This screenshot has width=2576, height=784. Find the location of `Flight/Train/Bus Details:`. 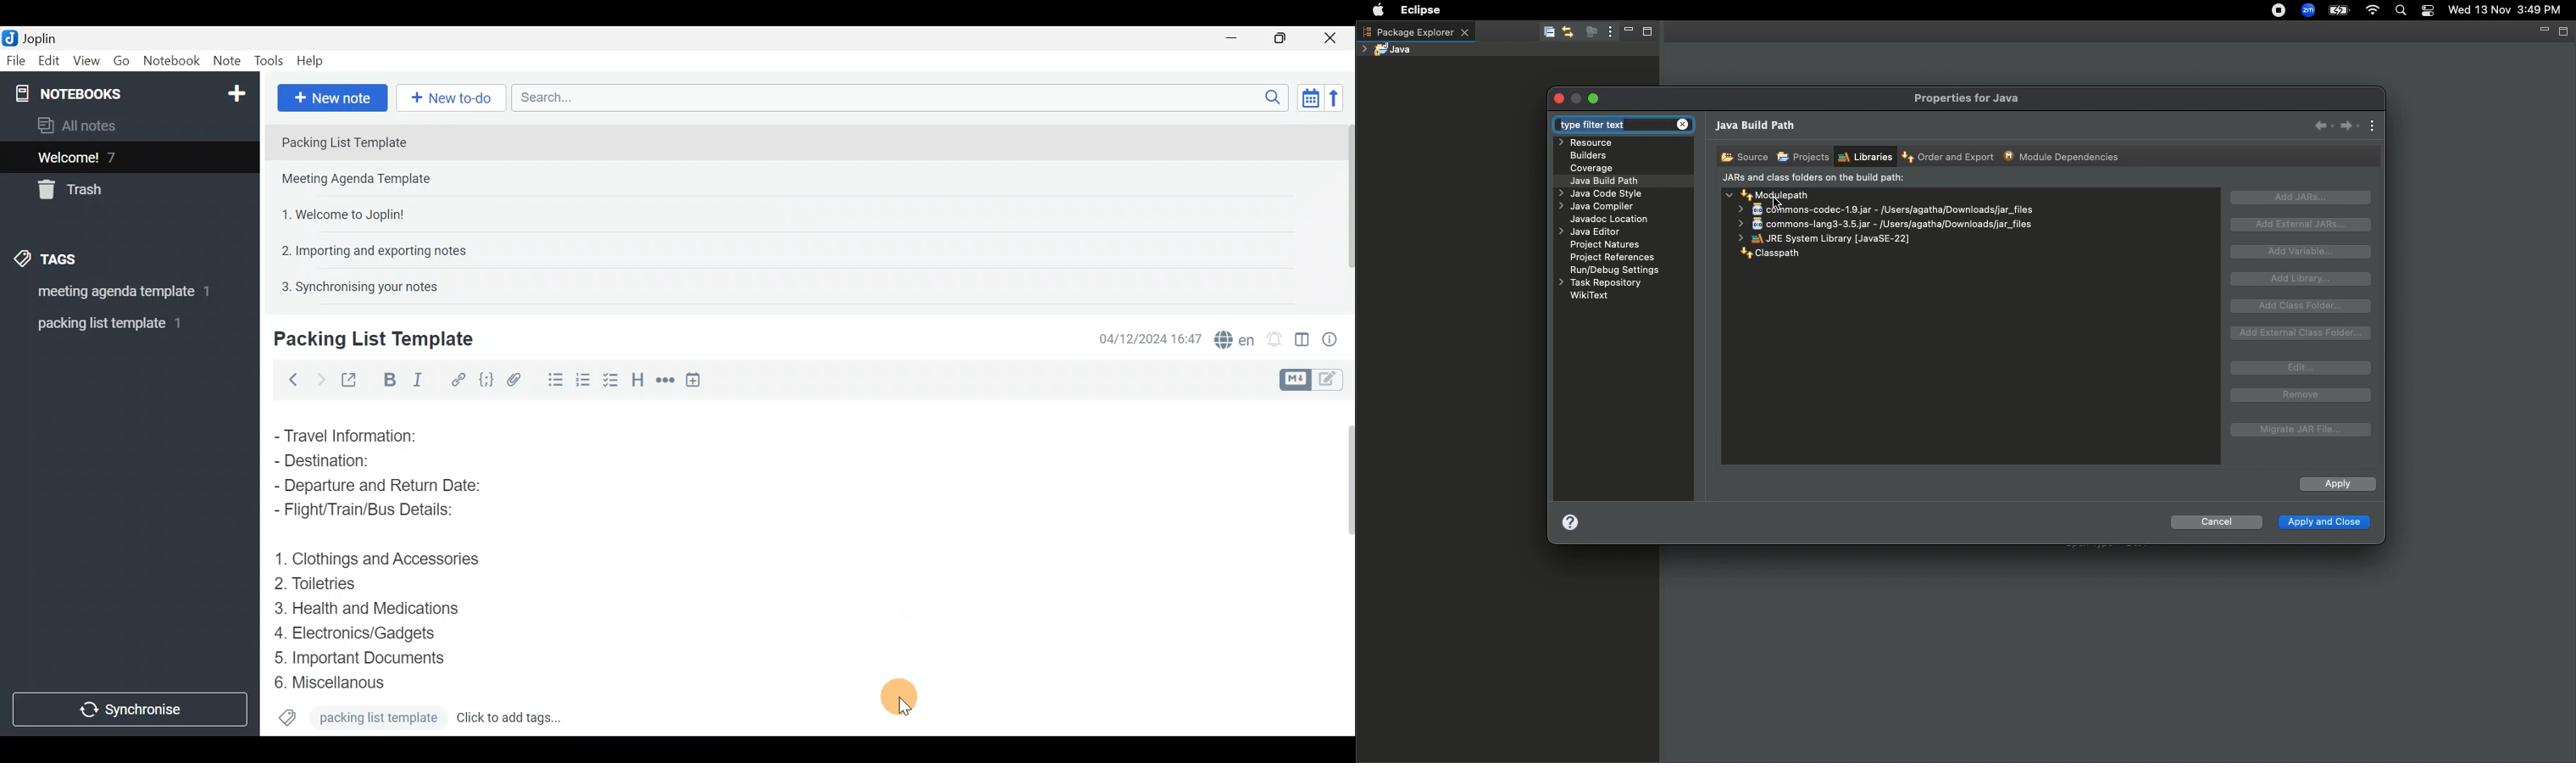

Flight/Train/Bus Details: is located at coordinates (378, 514).